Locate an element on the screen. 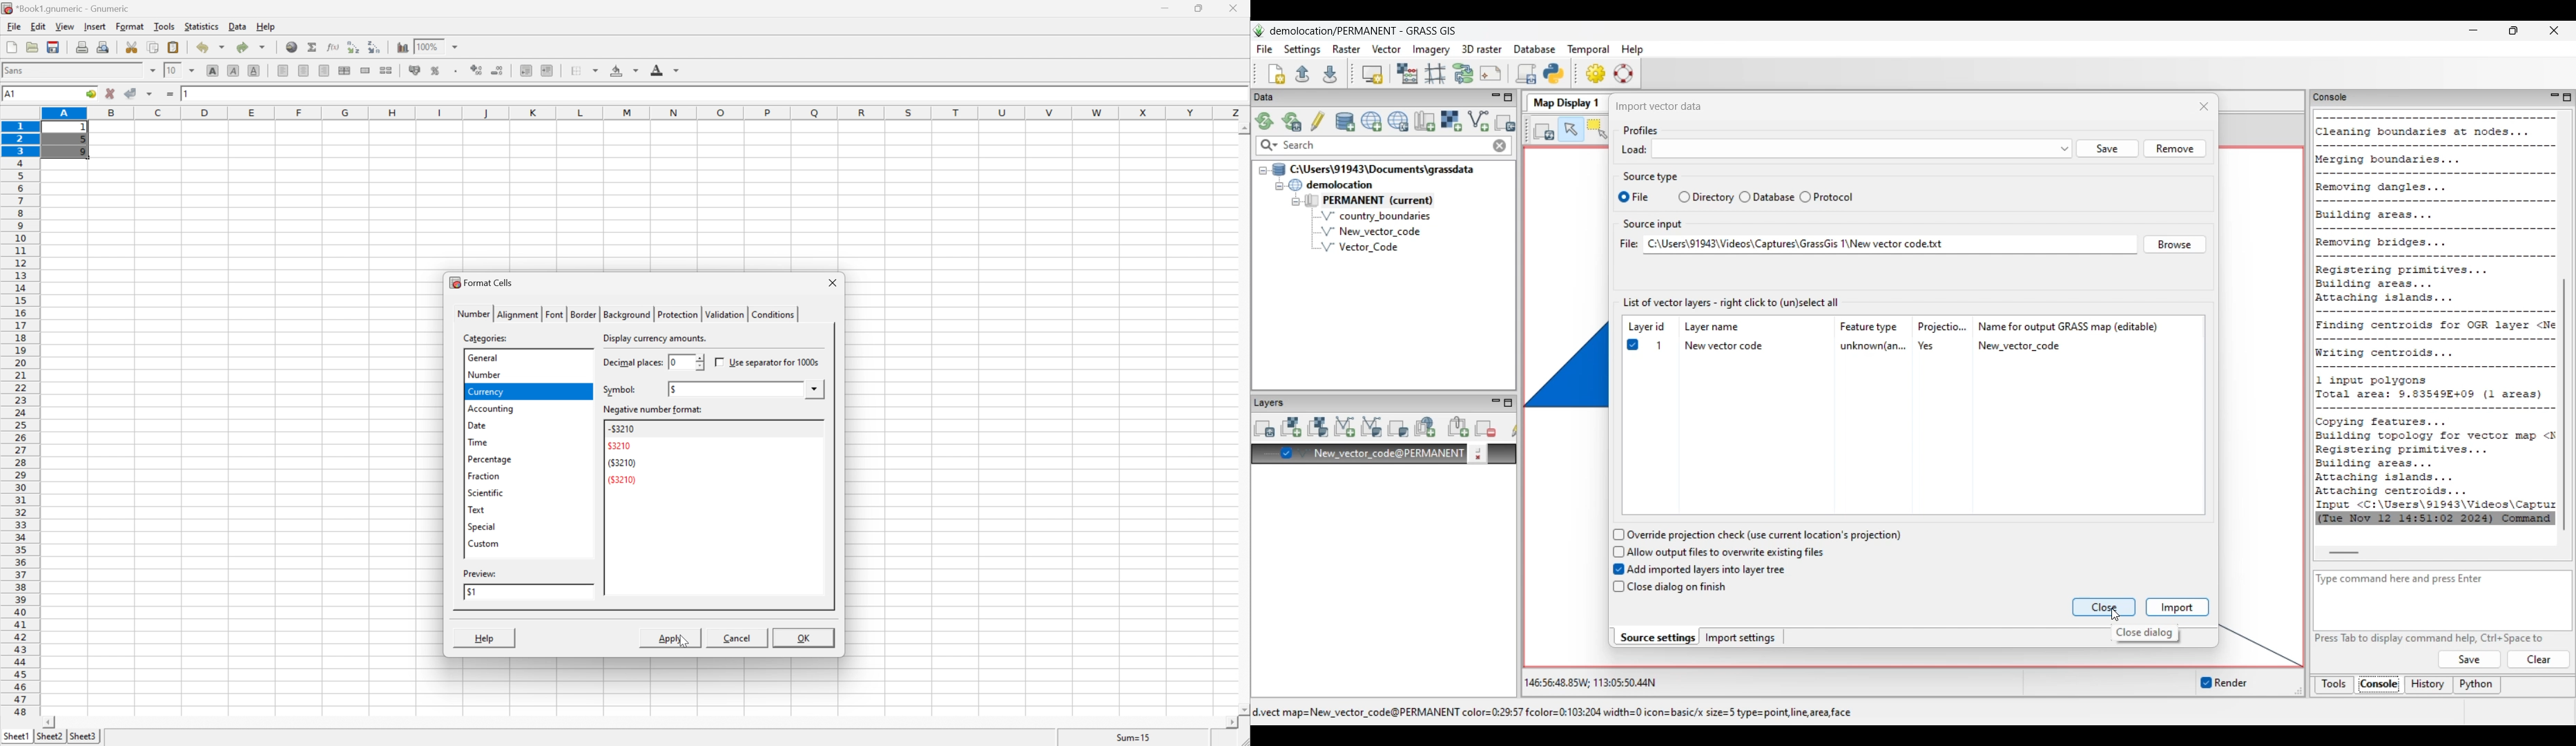 This screenshot has width=2576, height=756. enter formula is located at coordinates (171, 94).